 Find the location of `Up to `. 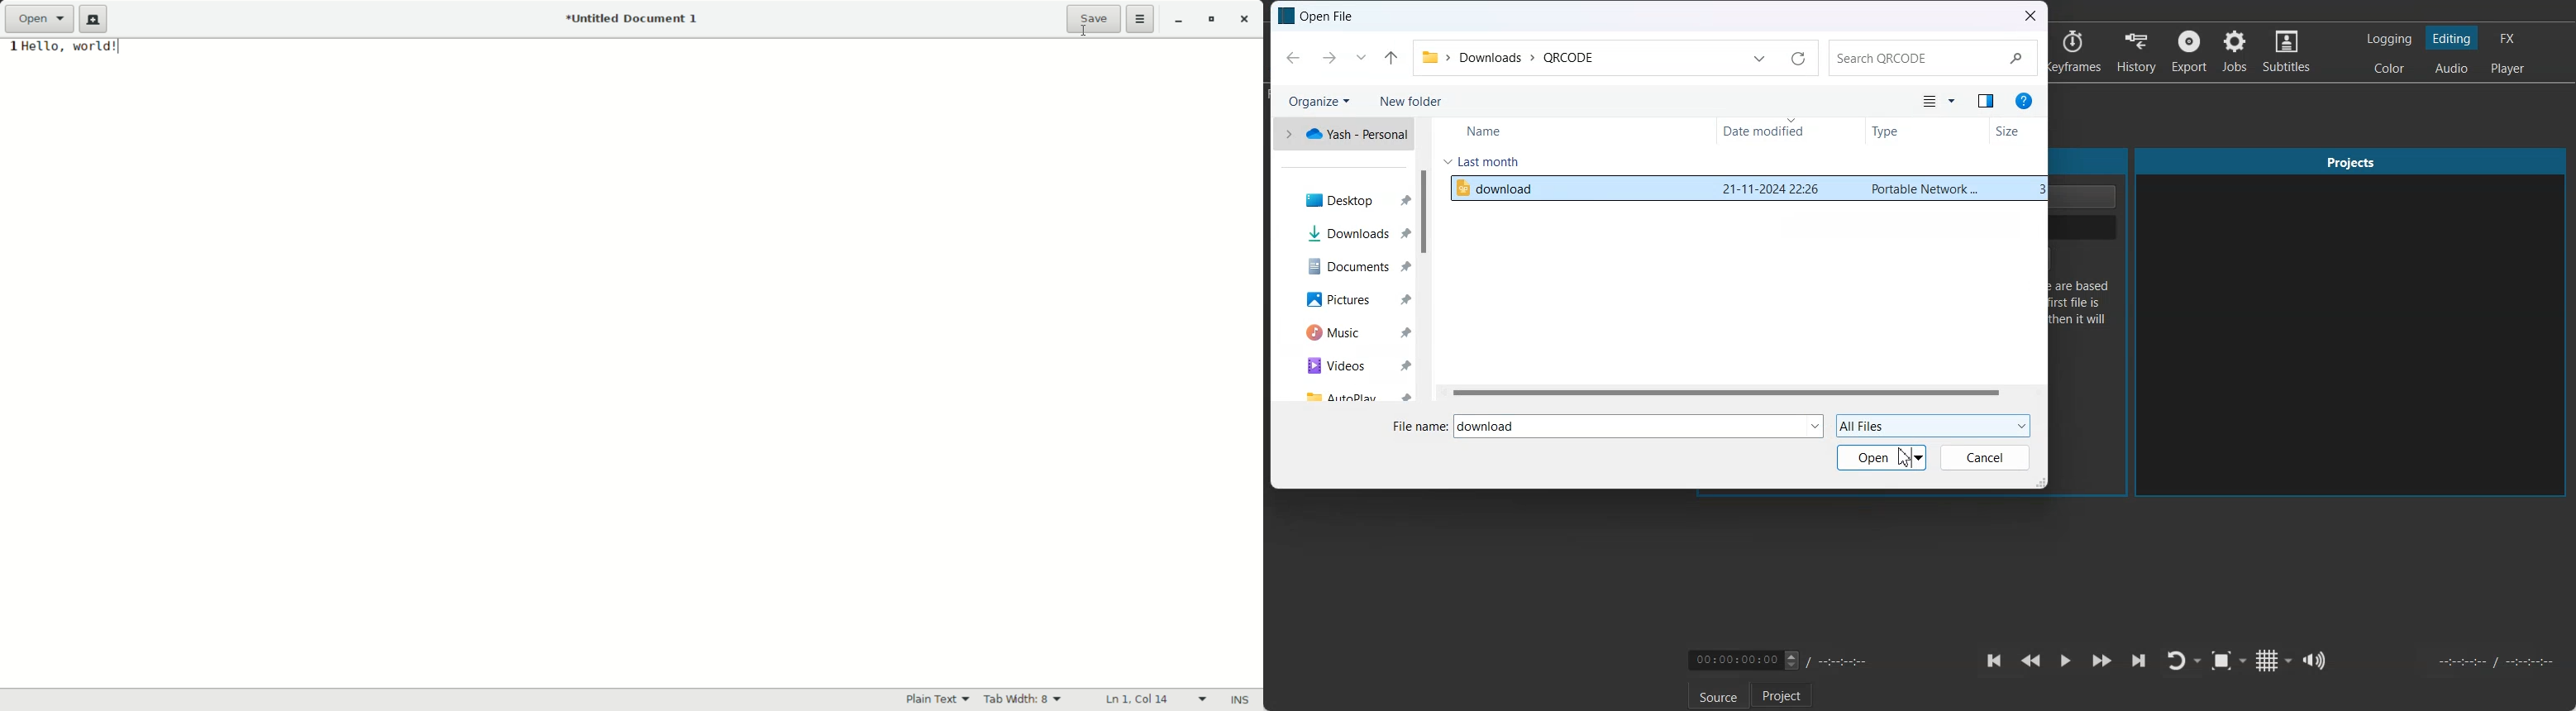

Up to  is located at coordinates (1391, 58).